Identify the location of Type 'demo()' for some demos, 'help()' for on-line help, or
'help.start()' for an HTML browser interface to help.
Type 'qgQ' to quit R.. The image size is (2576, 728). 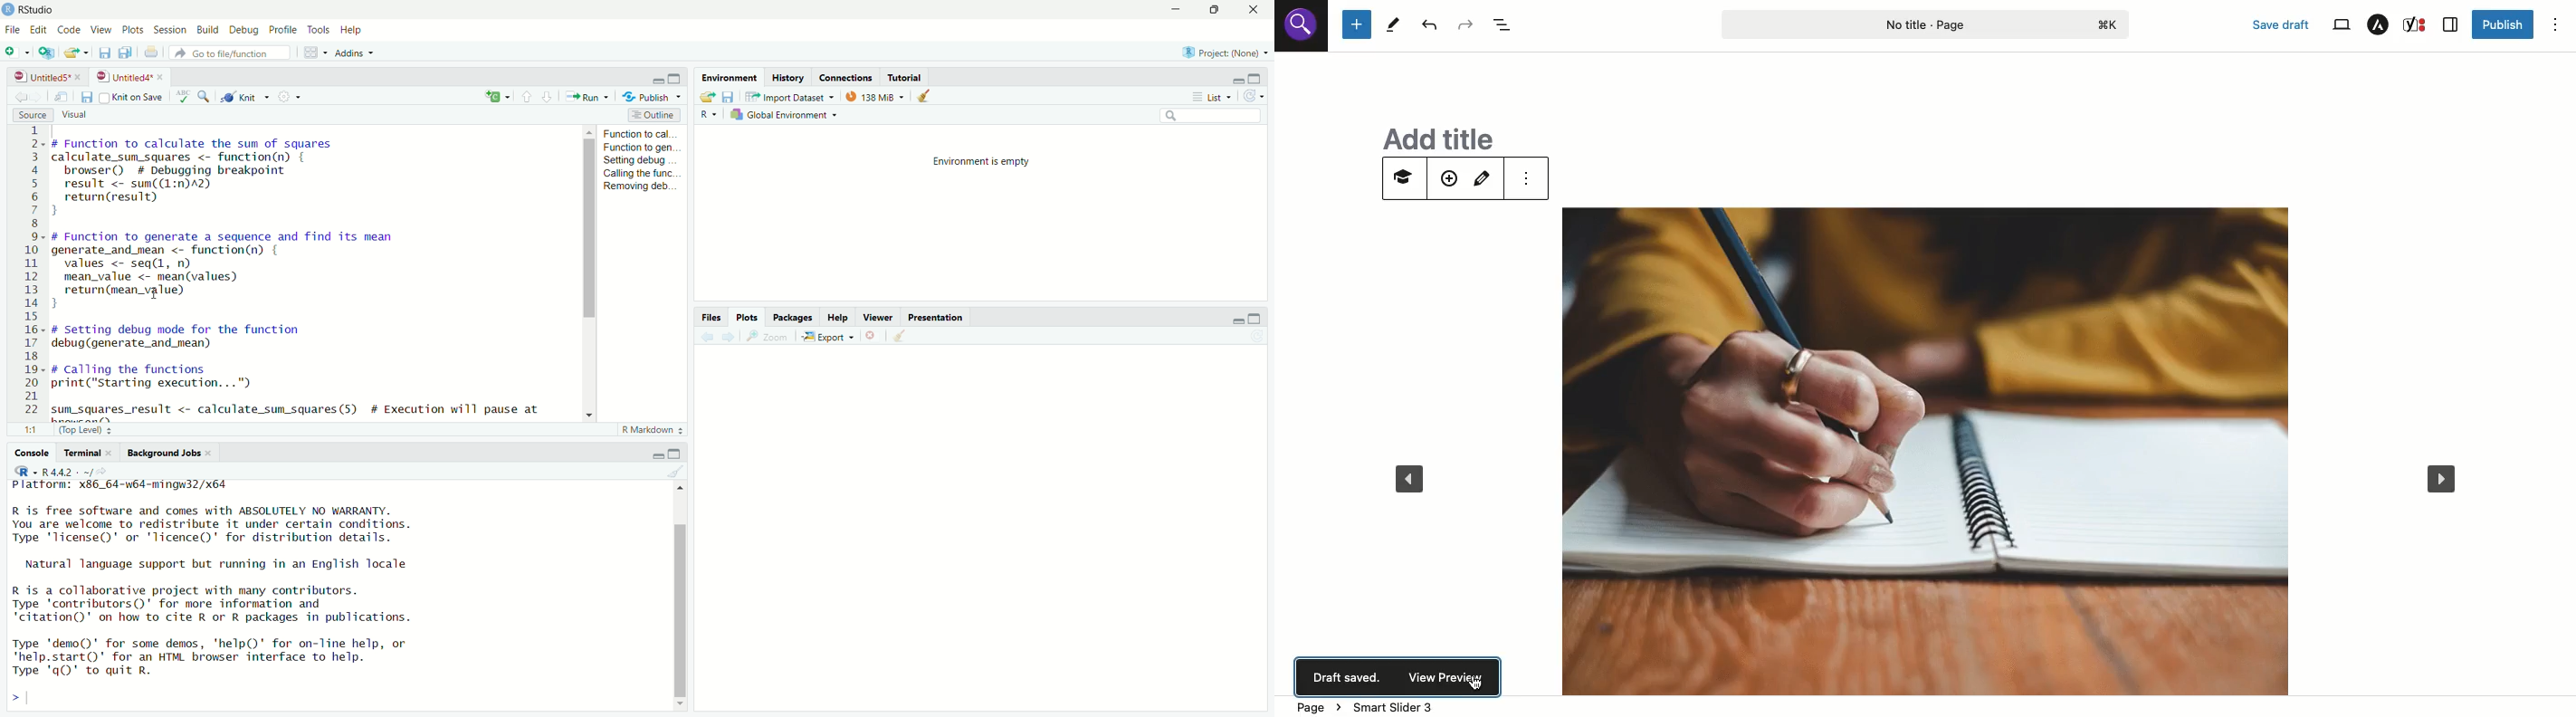
(236, 657).